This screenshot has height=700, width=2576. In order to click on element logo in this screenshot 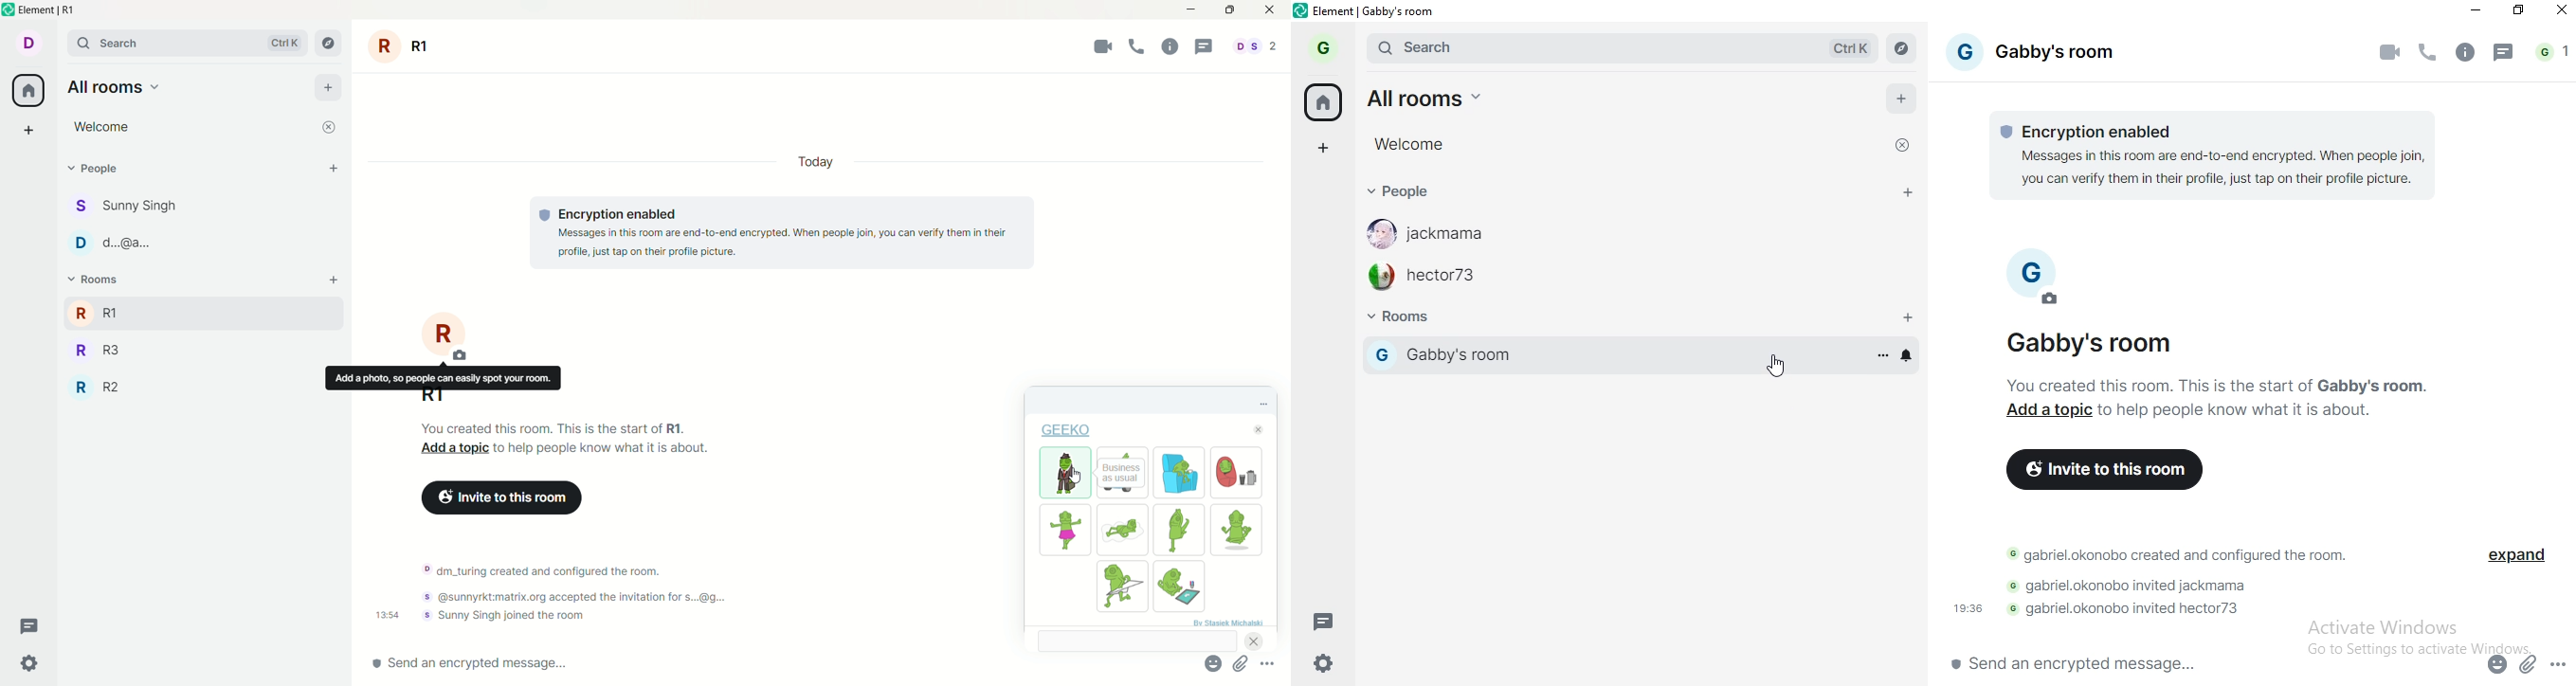, I will do `click(1303, 12)`.